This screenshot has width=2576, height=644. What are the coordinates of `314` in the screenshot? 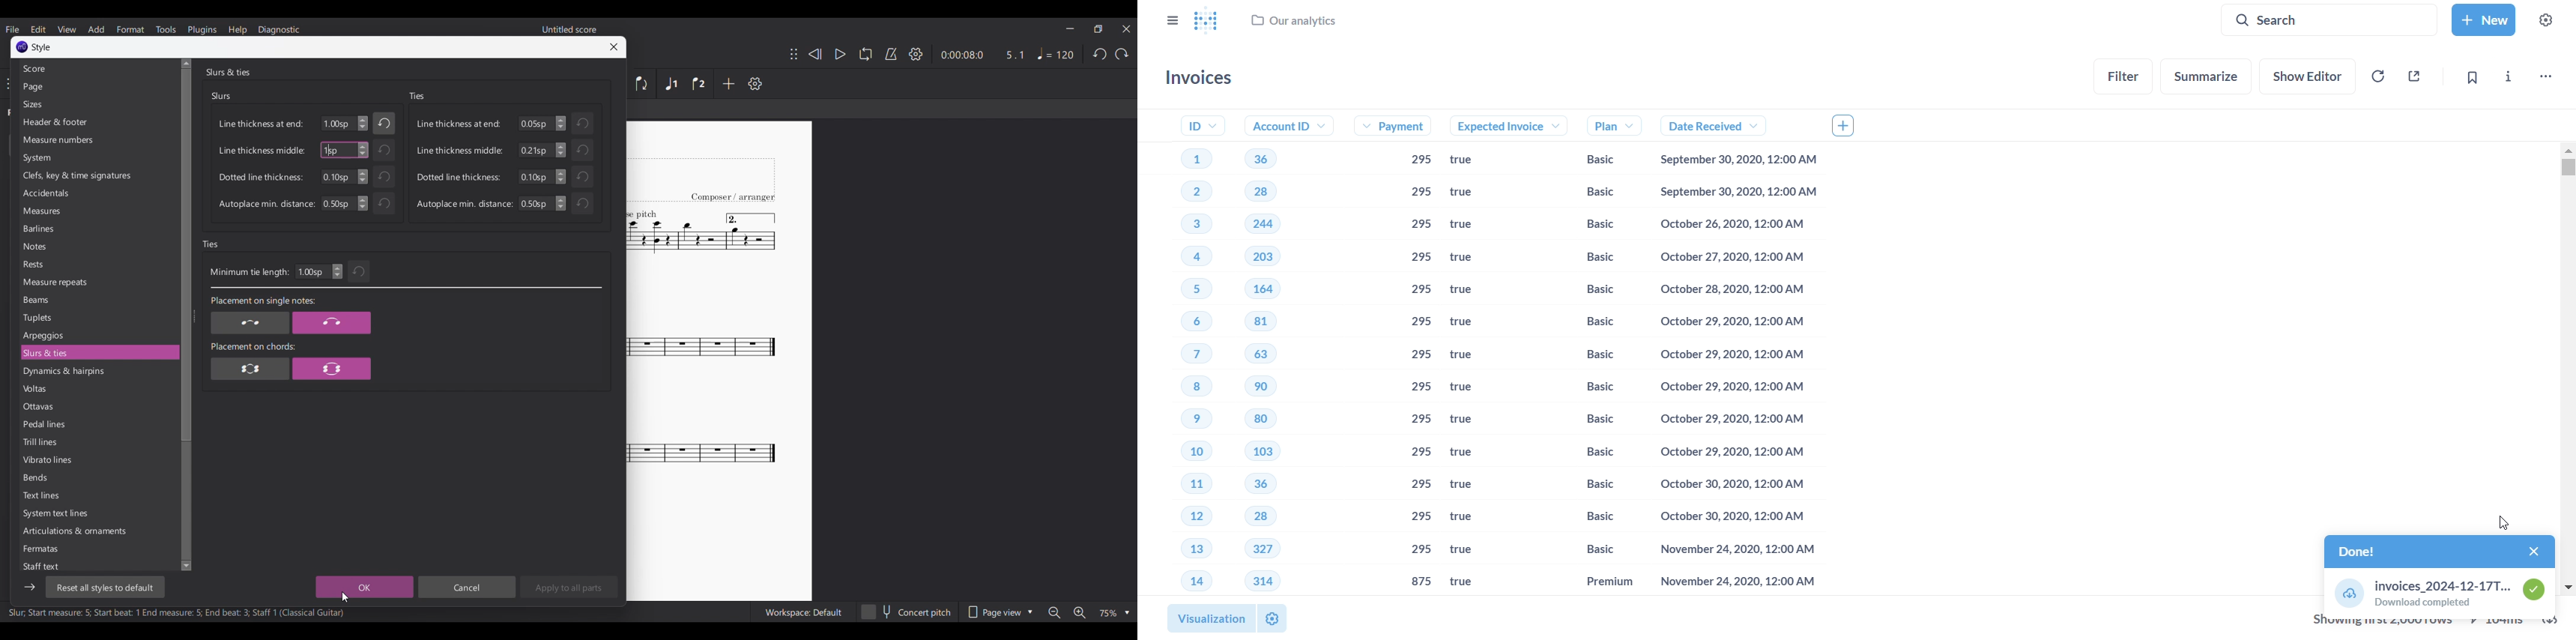 It's located at (1262, 580).